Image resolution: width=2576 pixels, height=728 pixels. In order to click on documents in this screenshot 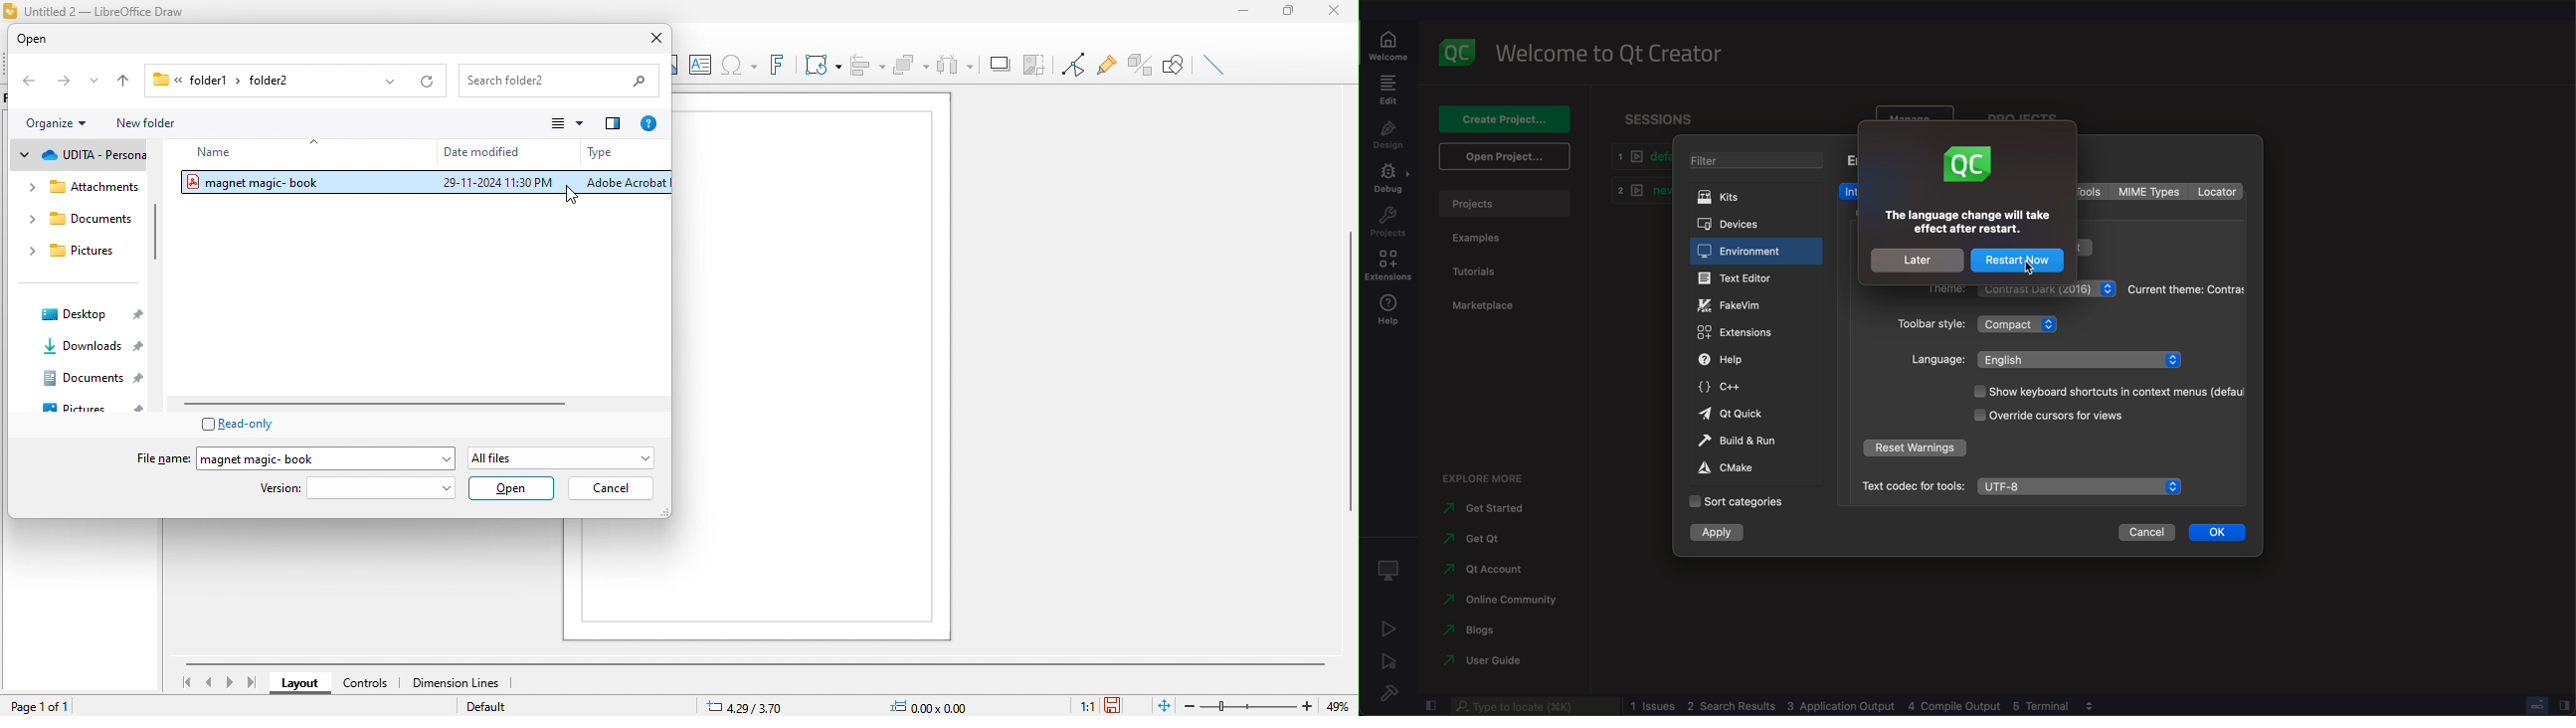, I will do `click(93, 378)`.